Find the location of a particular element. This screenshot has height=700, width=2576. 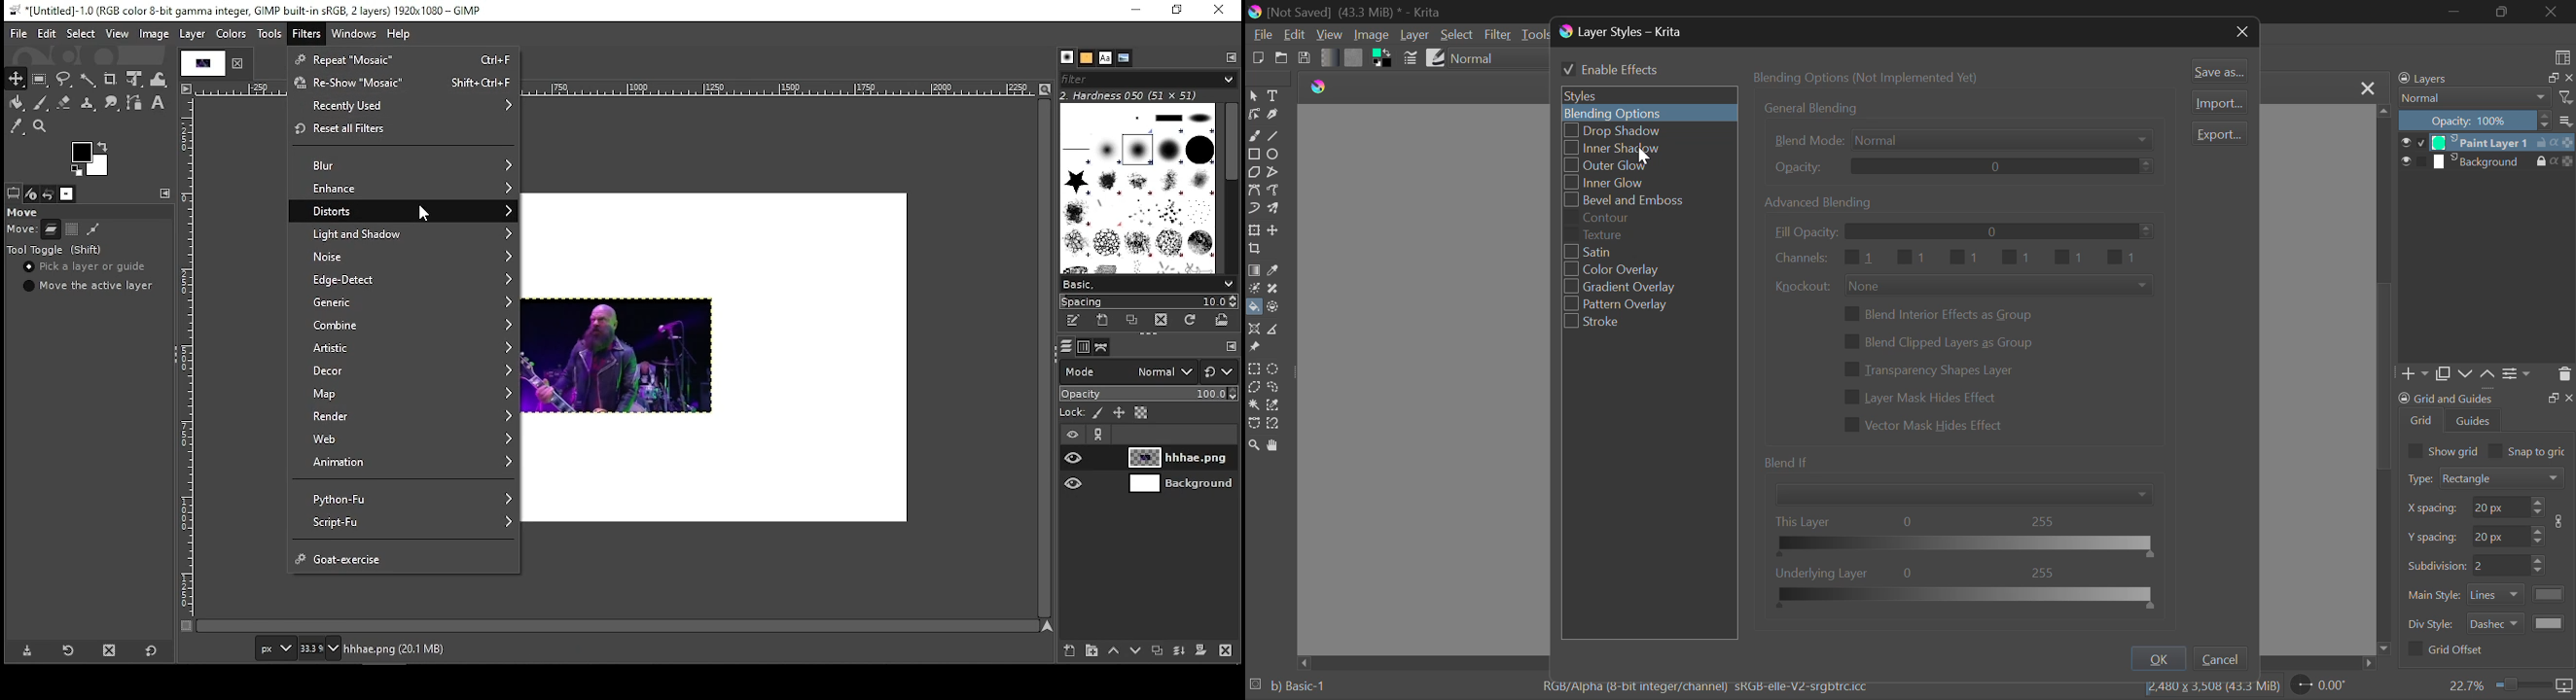

Stroke is located at coordinates (1635, 322).